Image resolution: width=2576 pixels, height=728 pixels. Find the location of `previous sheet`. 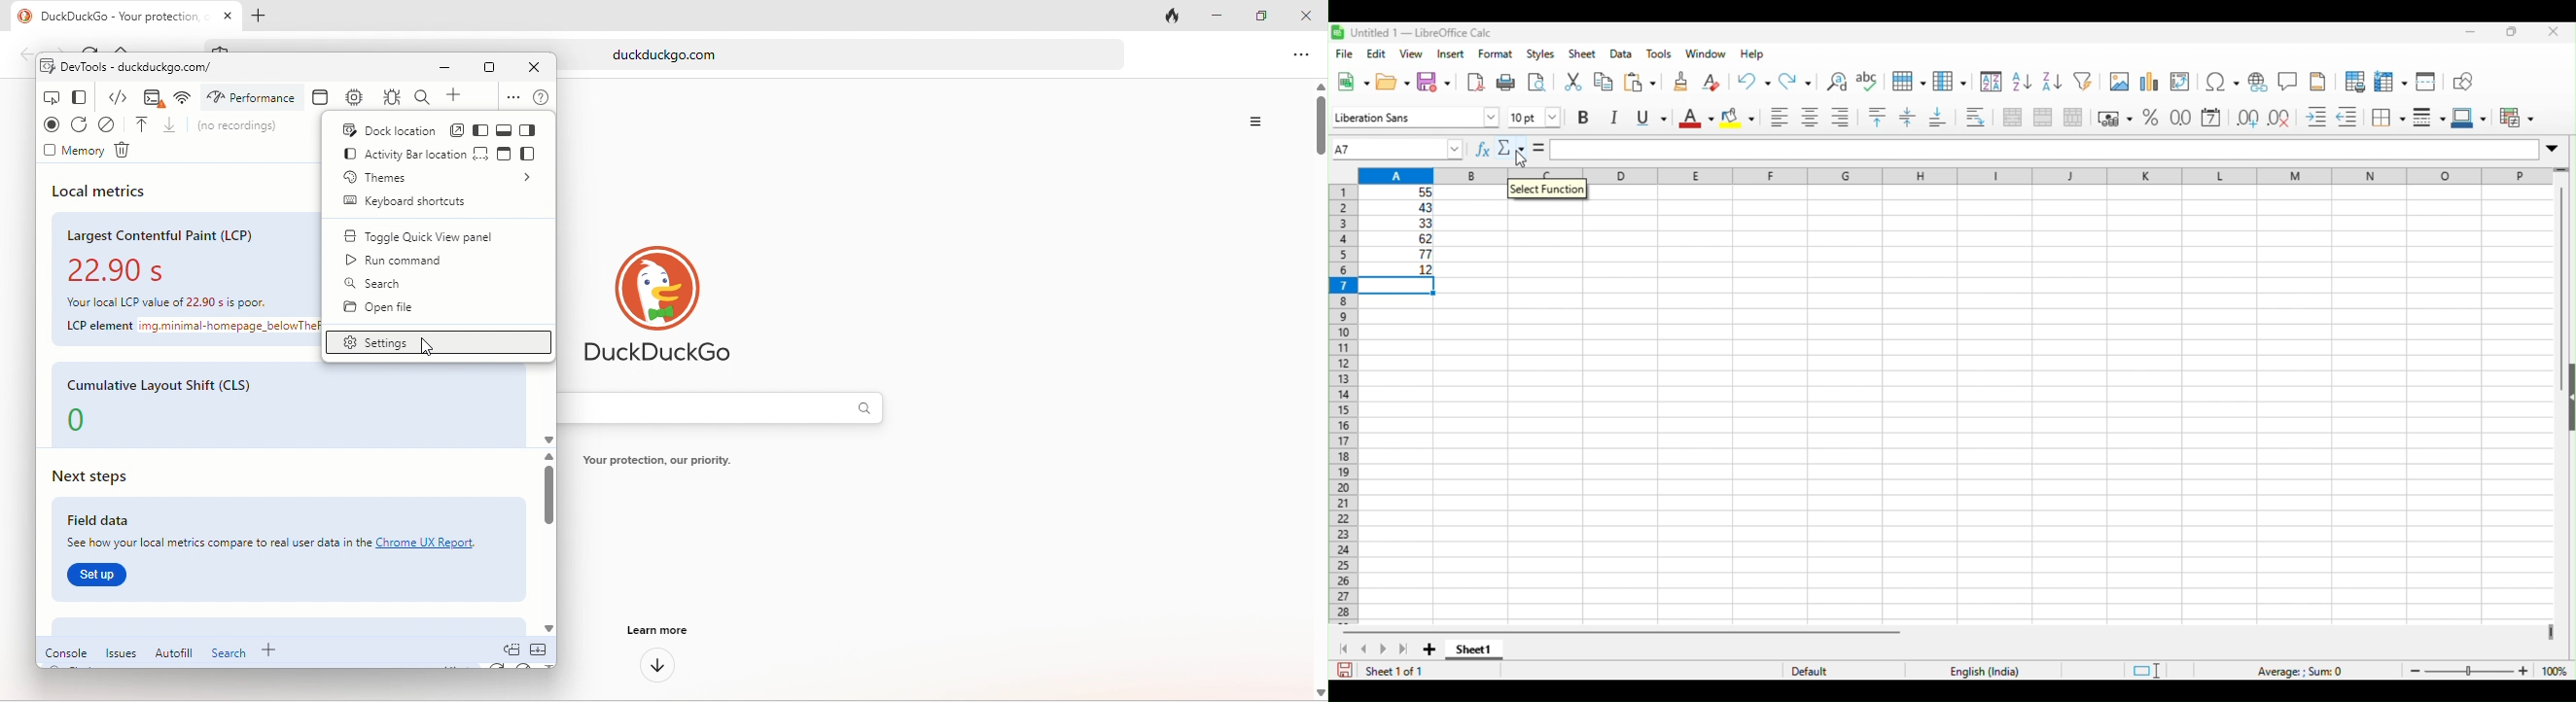

previous sheet is located at coordinates (1366, 649).